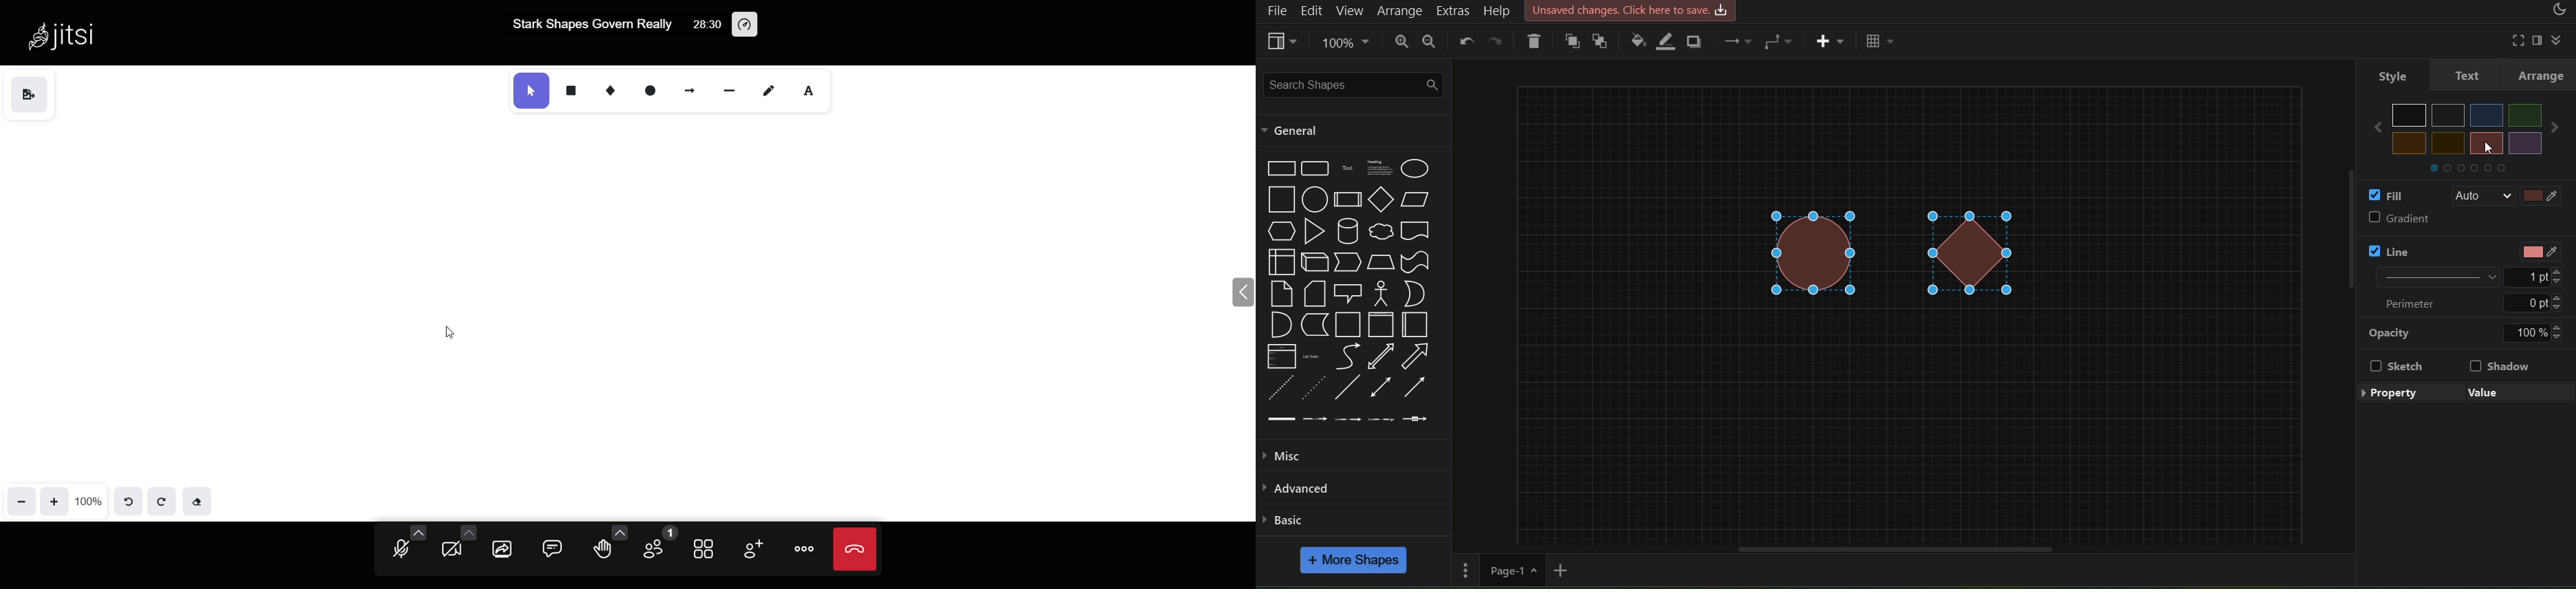 This screenshot has height=616, width=2576. Describe the element at coordinates (570, 90) in the screenshot. I see `rectangle` at that location.